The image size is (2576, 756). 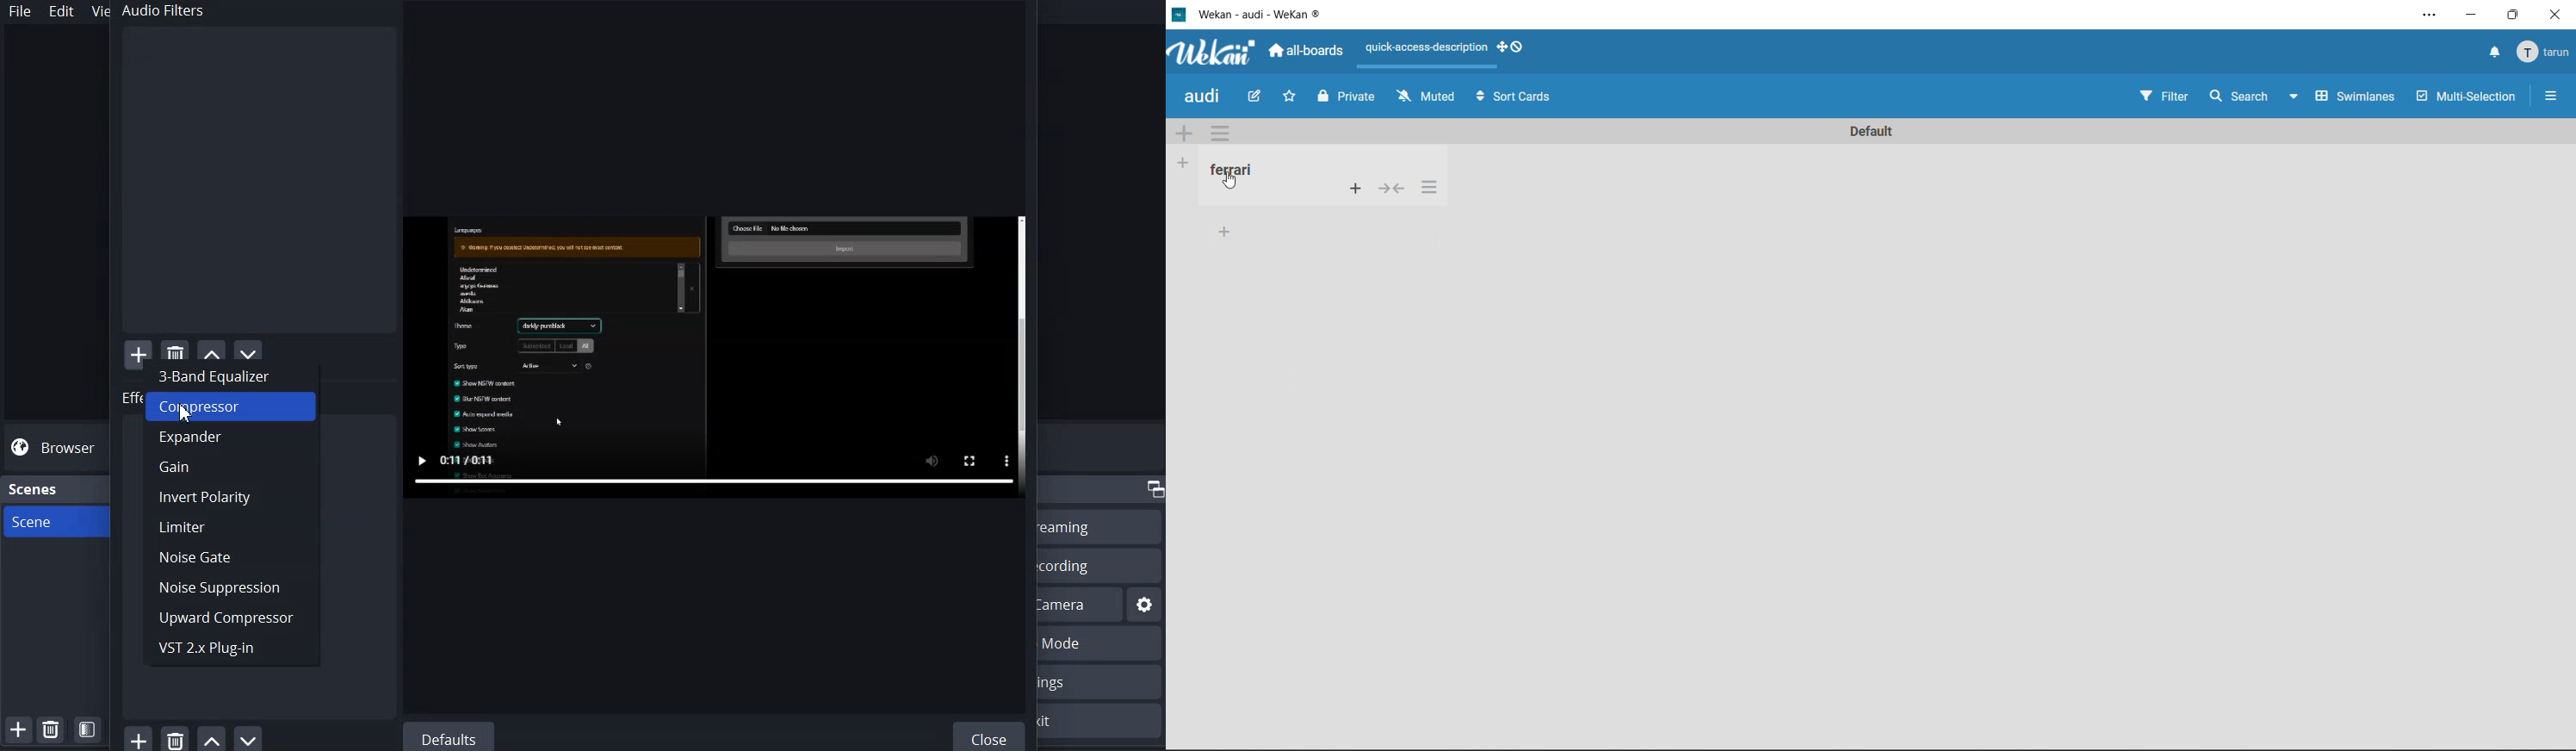 What do you see at coordinates (250, 738) in the screenshot?
I see `Move Filter Down` at bounding box center [250, 738].